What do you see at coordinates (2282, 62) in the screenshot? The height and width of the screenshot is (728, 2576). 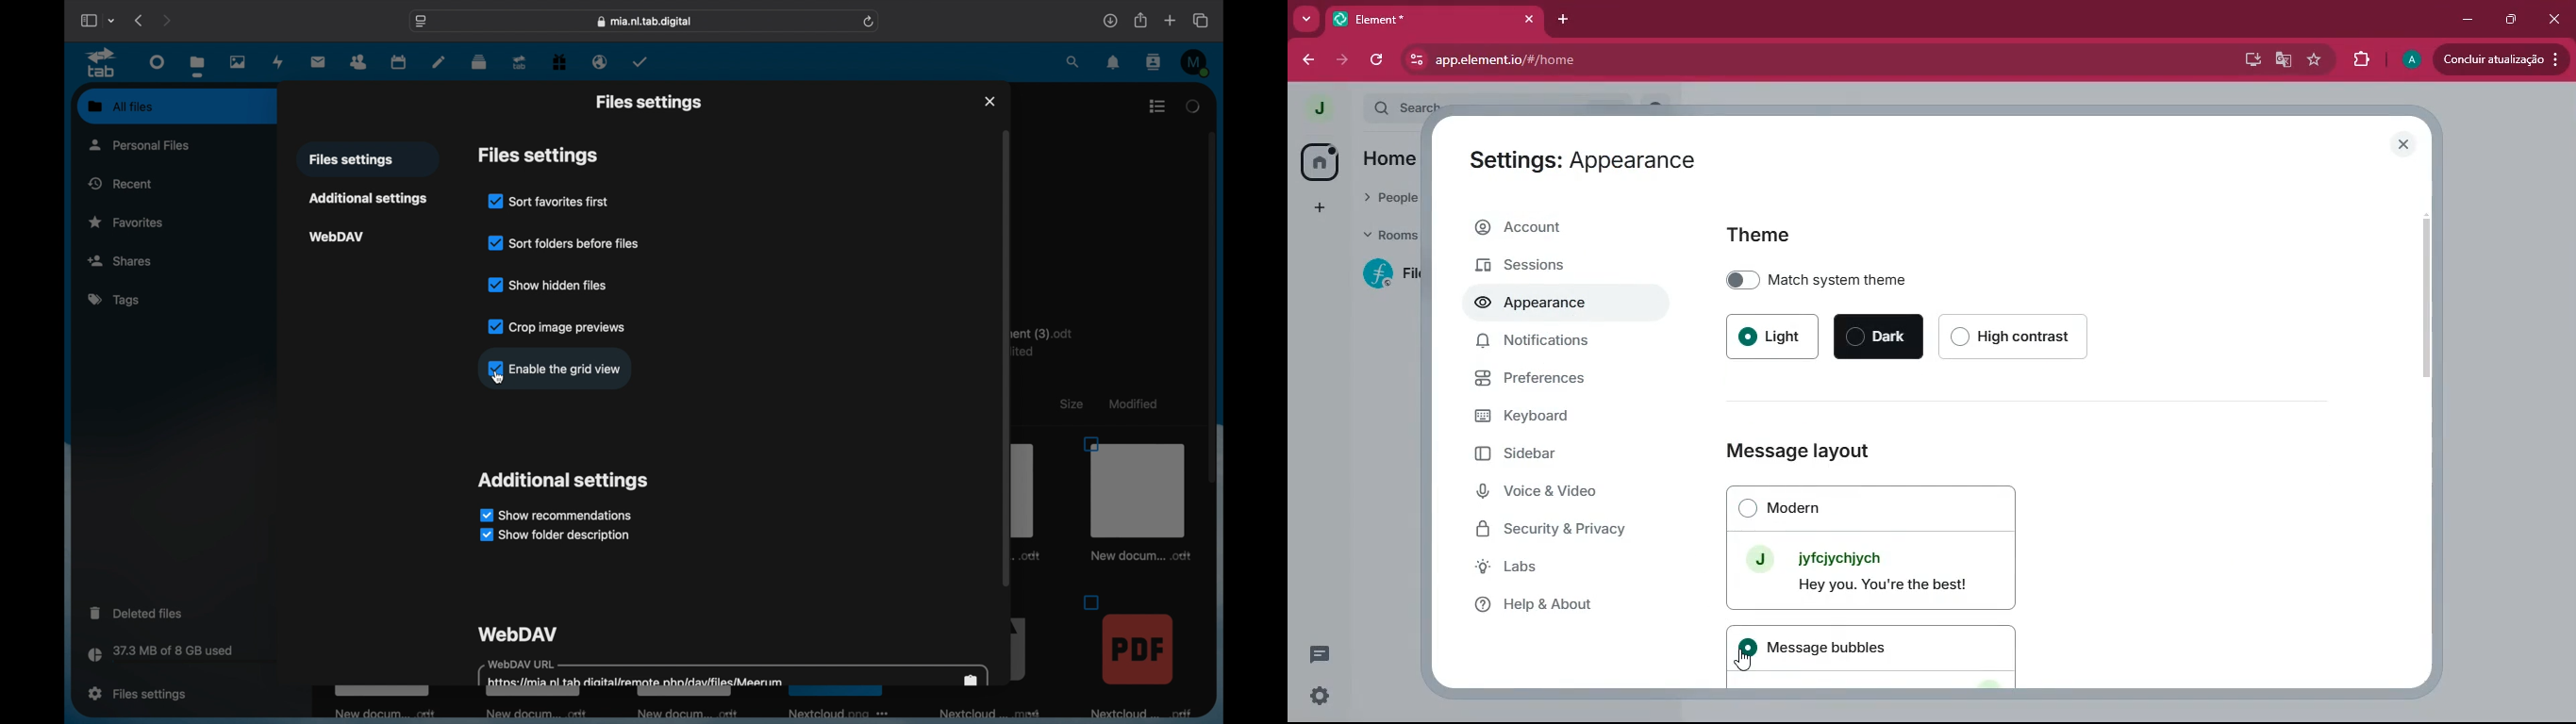 I see `google translate` at bounding box center [2282, 62].